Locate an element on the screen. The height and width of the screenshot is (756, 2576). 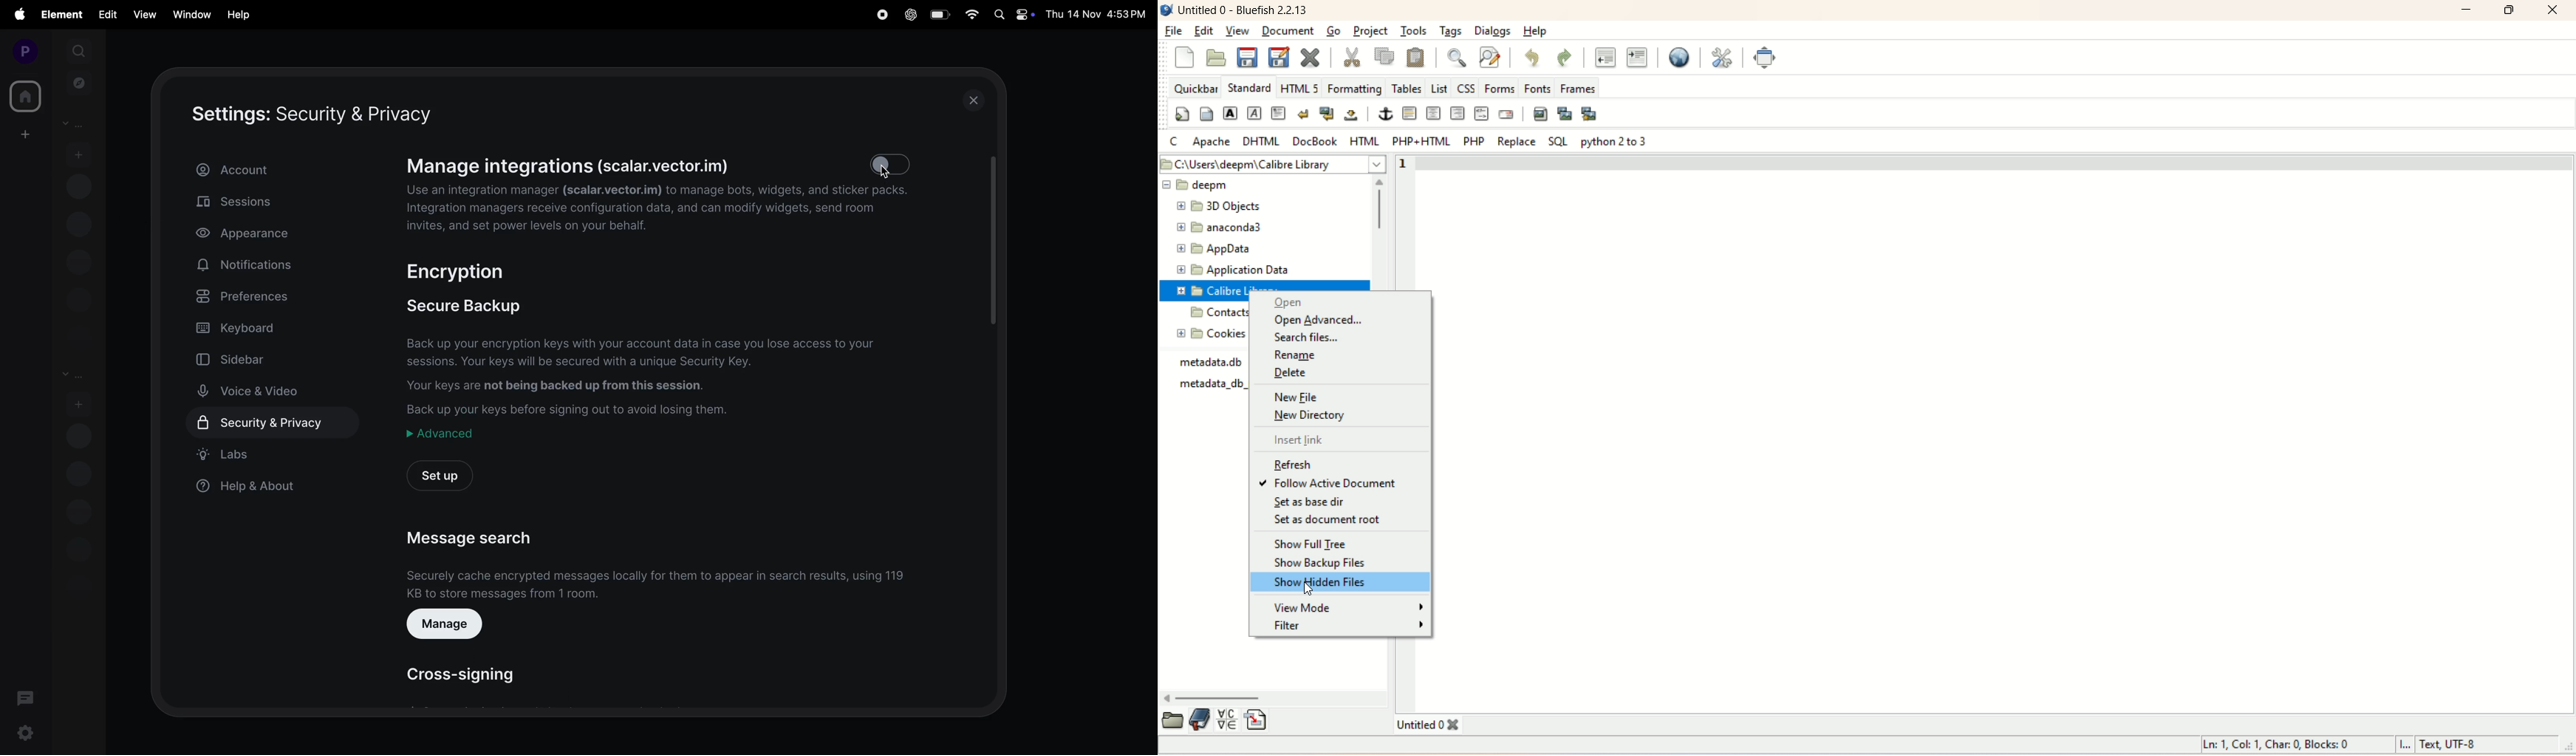
wifi is located at coordinates (971, 17).